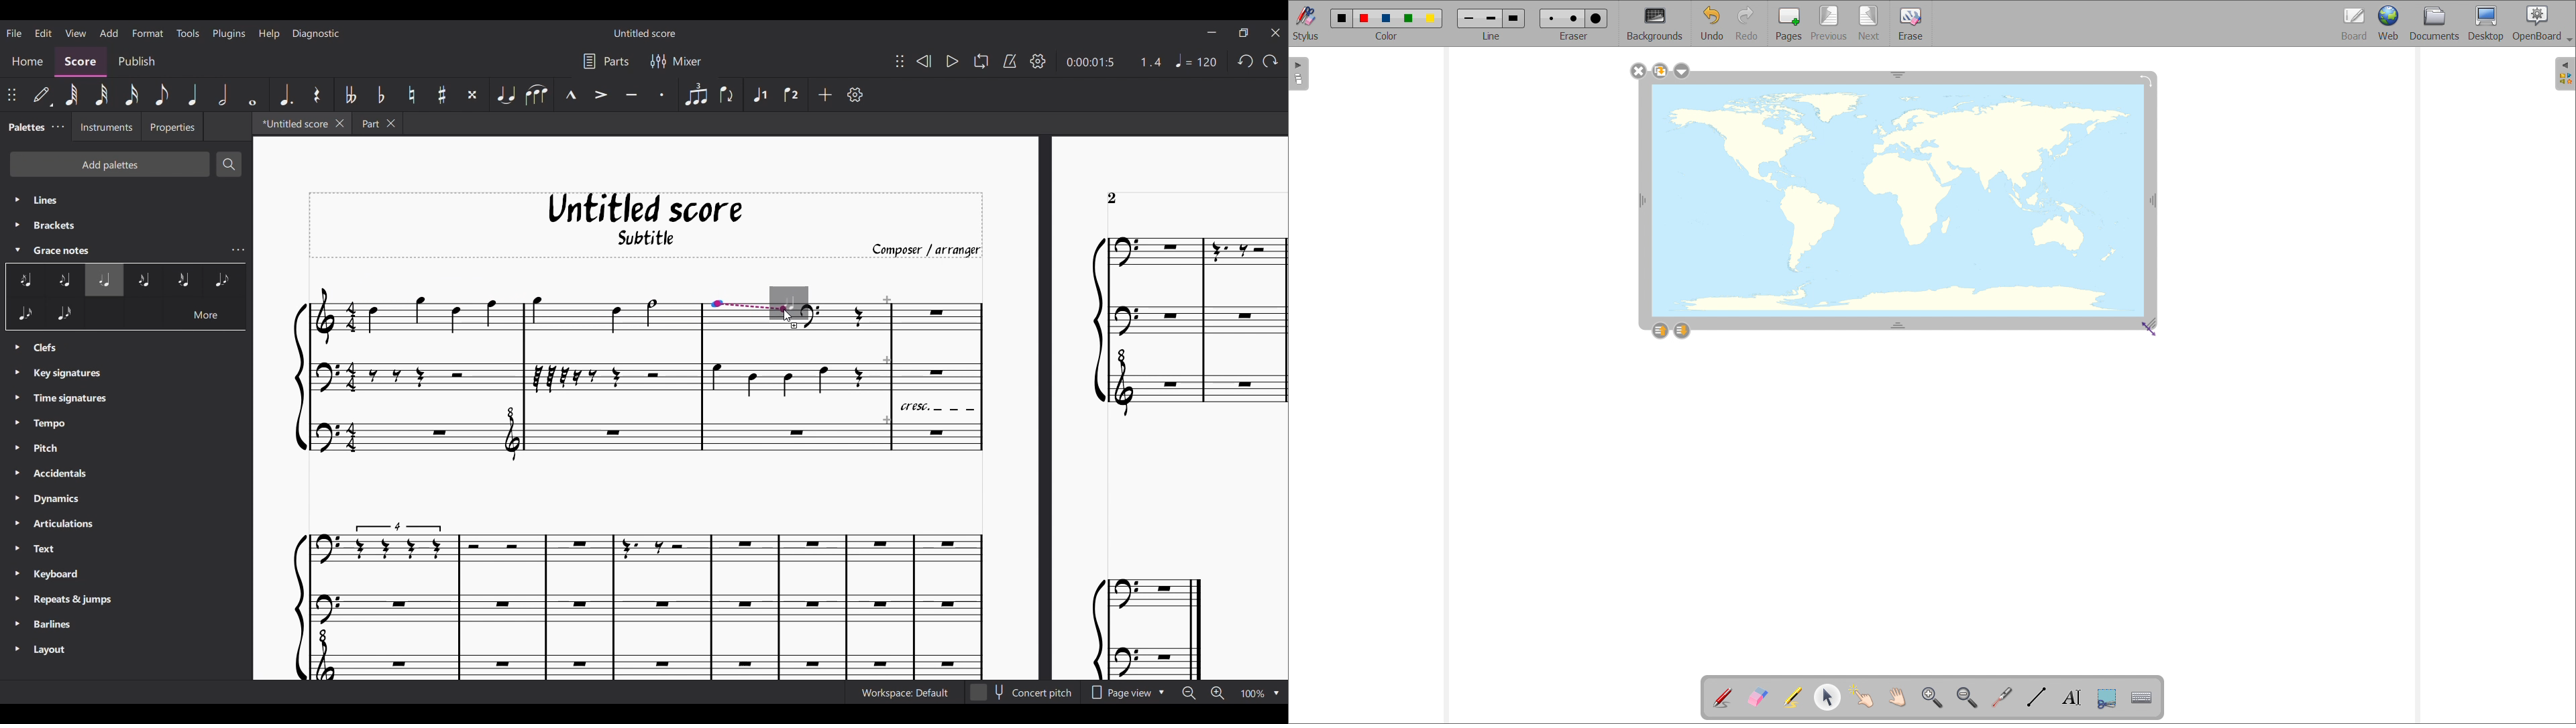 The width and height of the screenshot is (2576, 728). Describe the element at coordinates (441, 95) in the screenshot. I see `Toggle sharp` at that location.